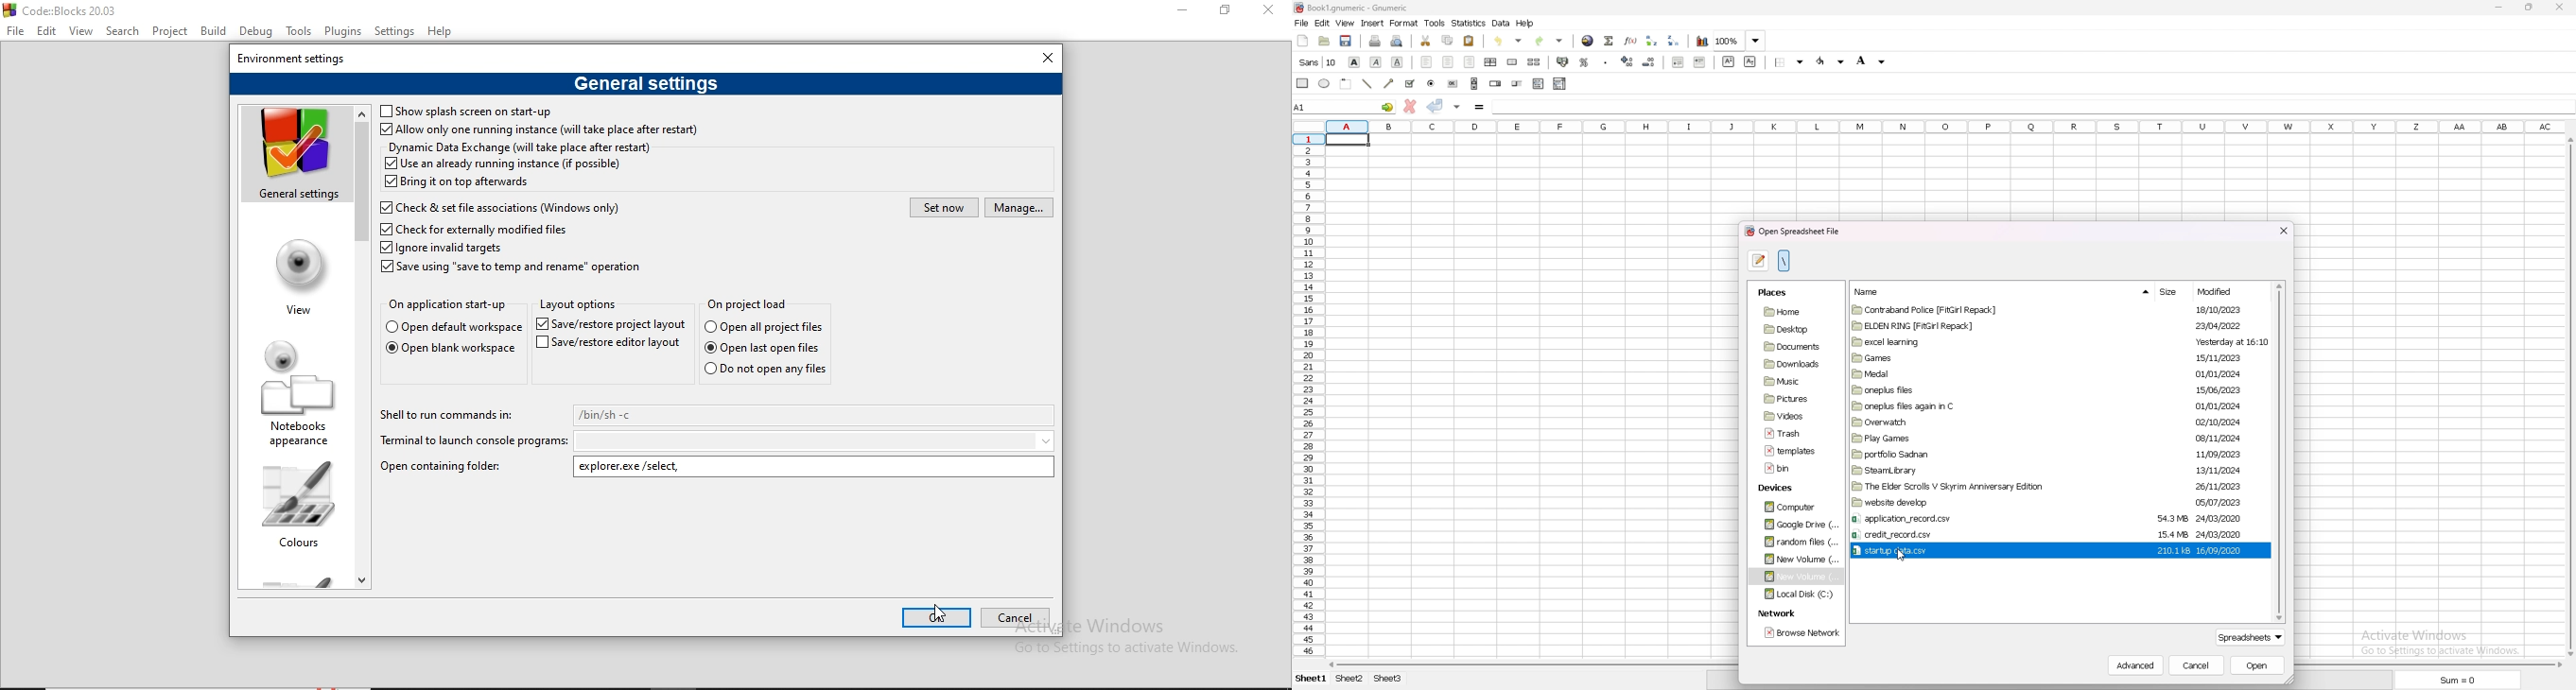  Describe the element at coordinates (2214, 486) in the screenshot. I see `25/11/2023` at that location.